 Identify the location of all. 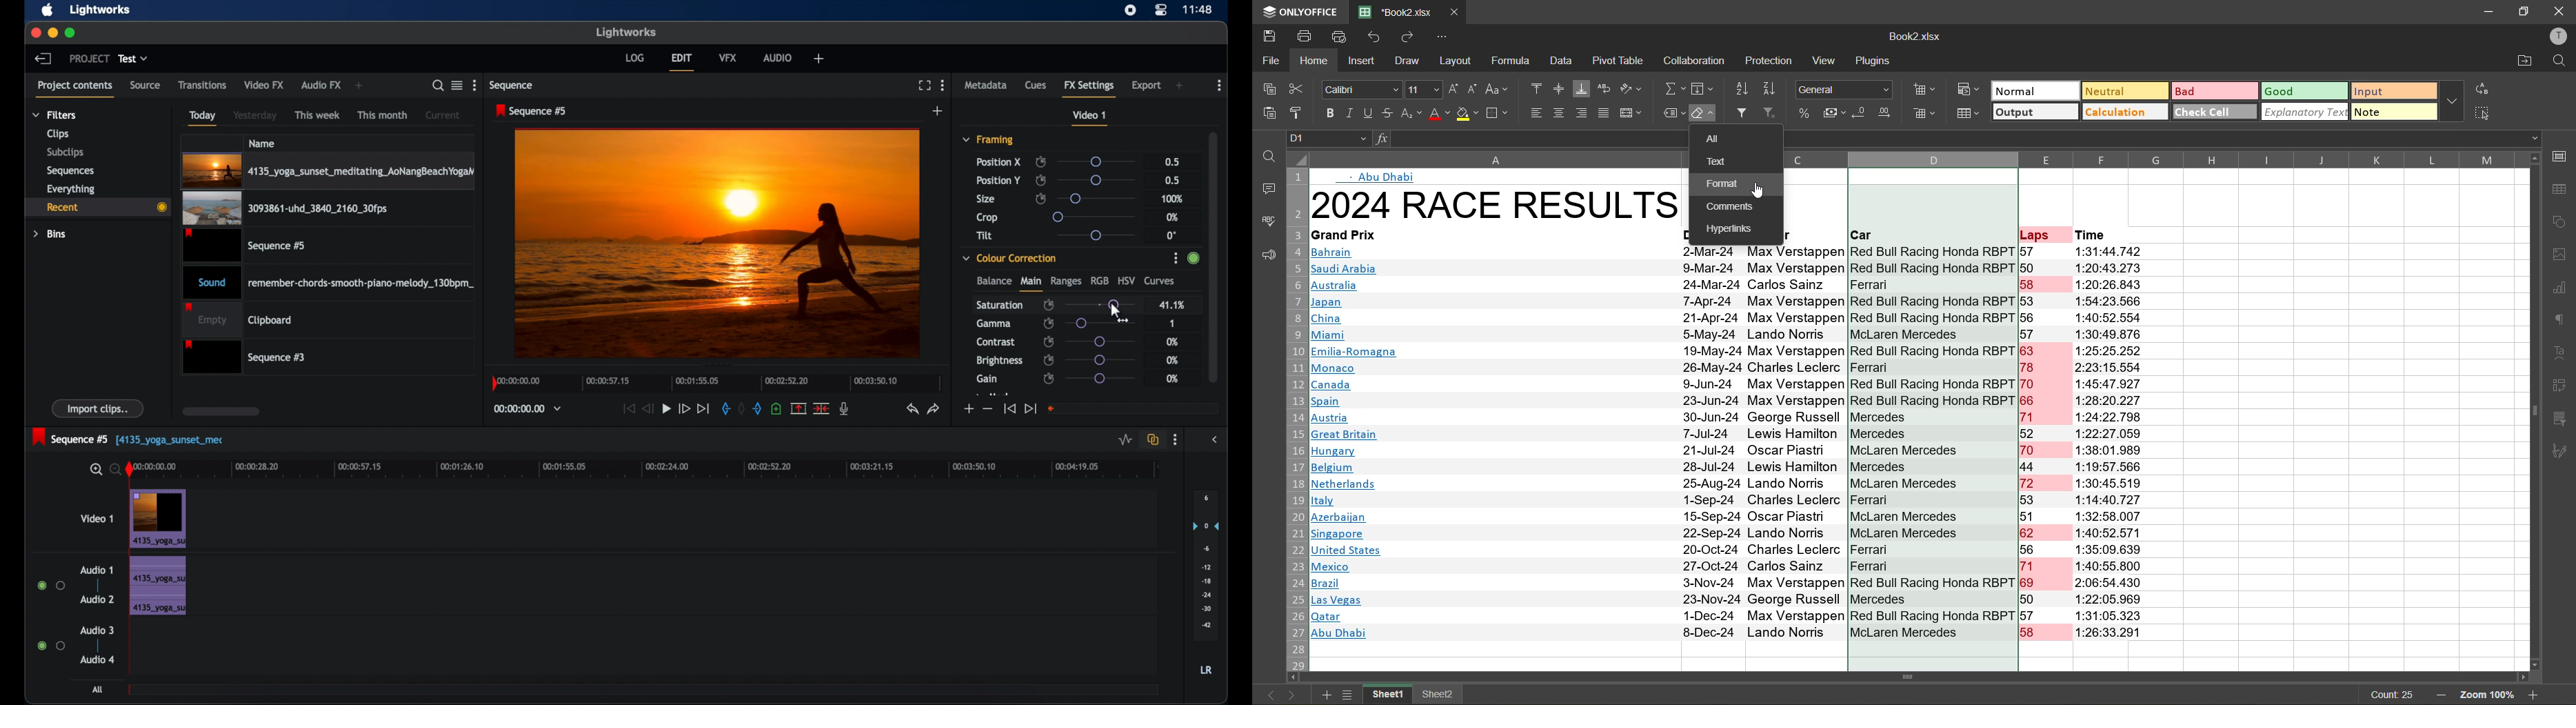
(1718, 139).